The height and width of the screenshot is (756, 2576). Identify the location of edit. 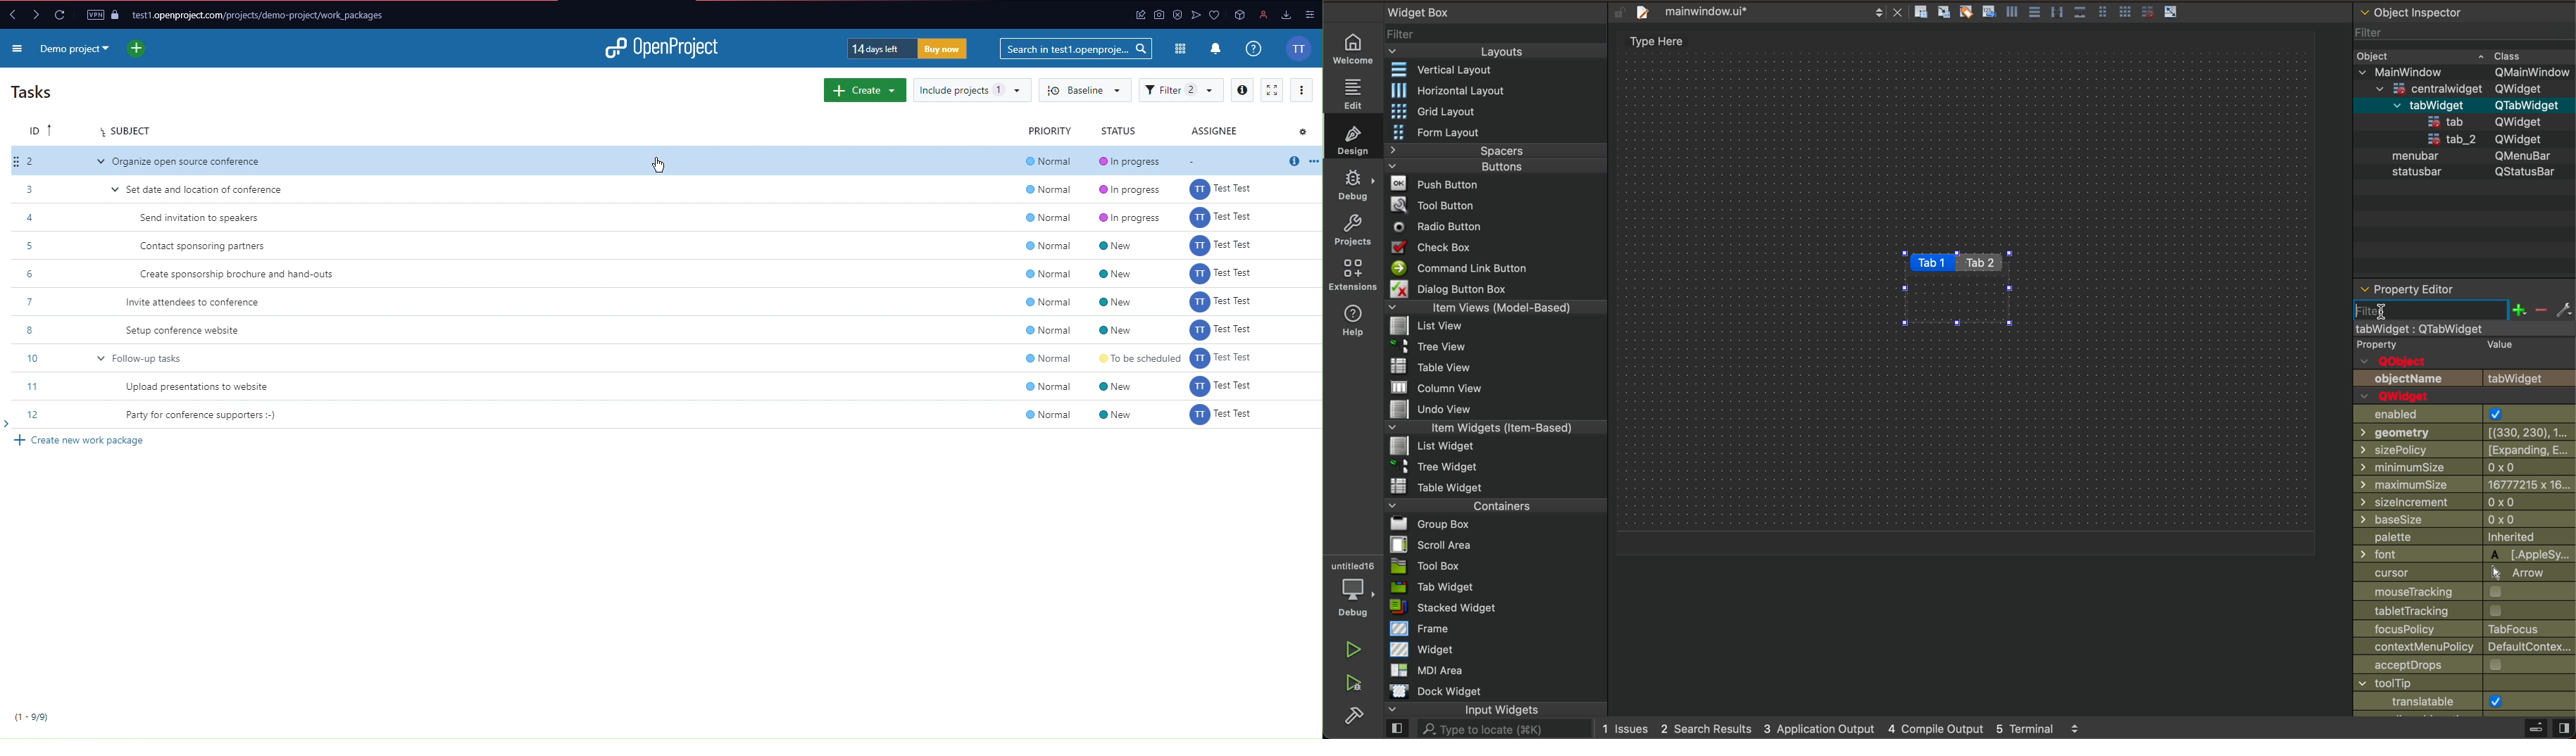
(1354, 91).